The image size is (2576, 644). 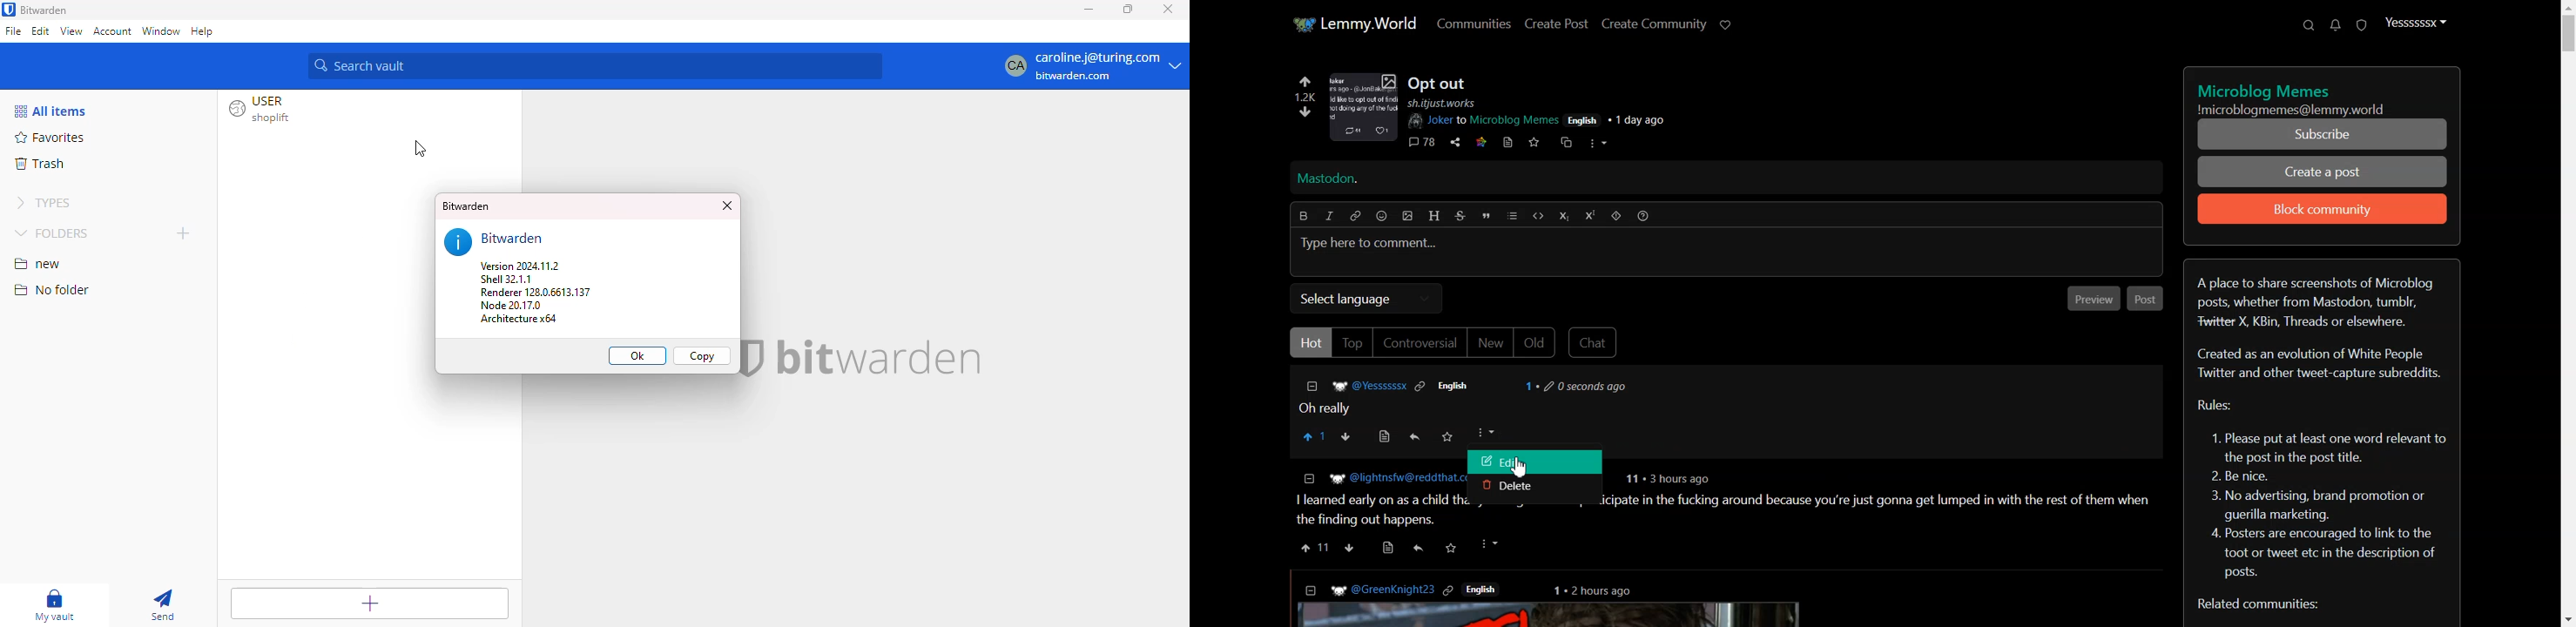 What do you see at coordinates (1408, 217) in the screenshot?
I see `insert picture` at bounding box center [1408, 217].